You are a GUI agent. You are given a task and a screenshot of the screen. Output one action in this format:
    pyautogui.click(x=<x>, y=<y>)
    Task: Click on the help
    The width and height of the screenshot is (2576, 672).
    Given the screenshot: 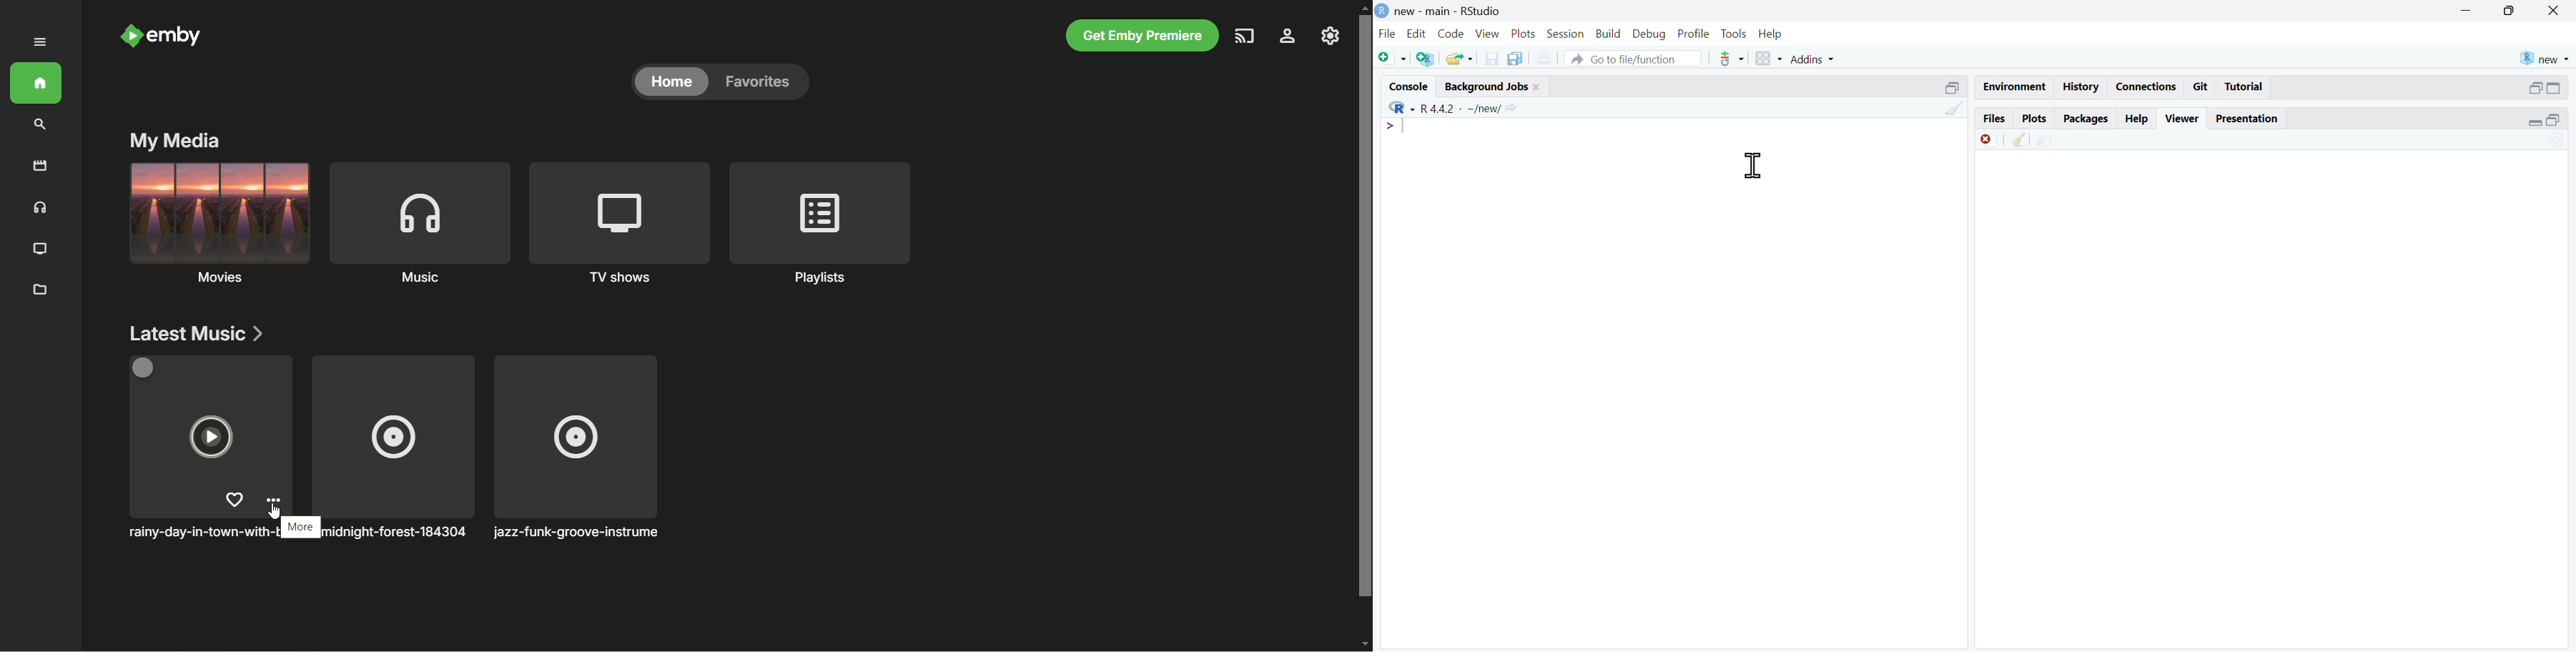 What is the action you would take?
    pyautogui.click(x=1770, y=34)
    